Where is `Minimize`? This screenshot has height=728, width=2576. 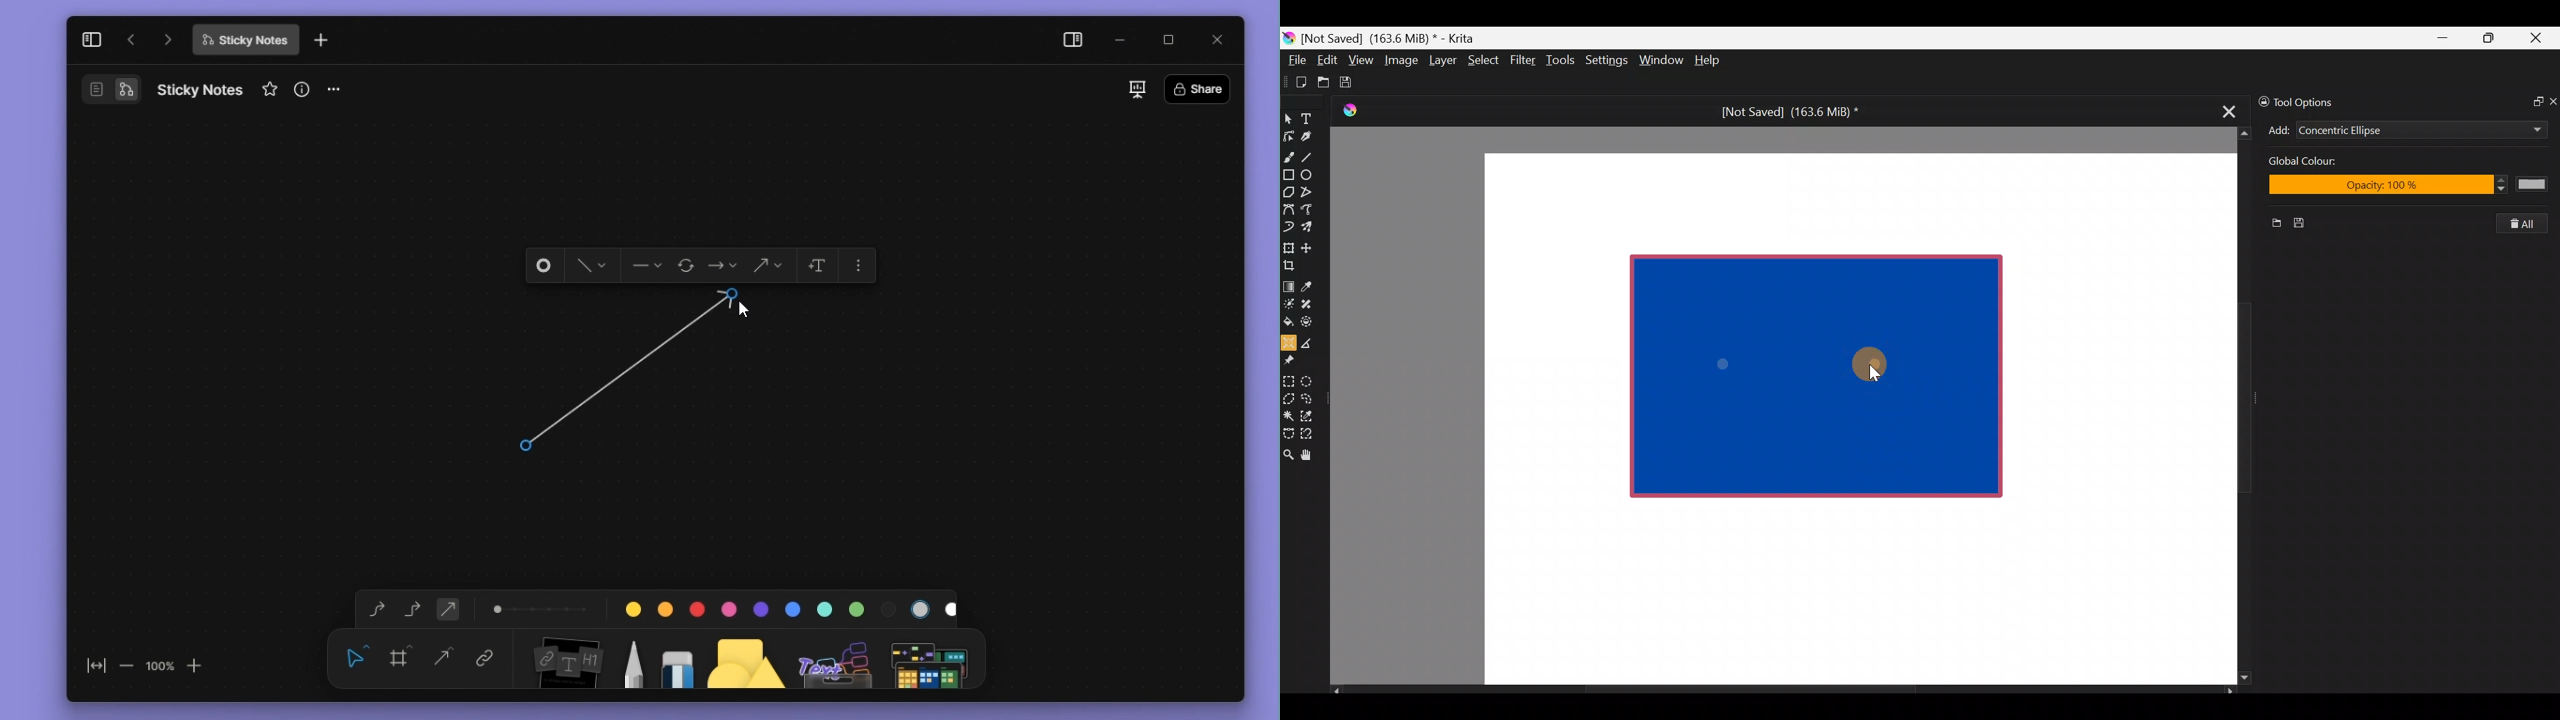
Minimize is located at coordinates (2443, 38).